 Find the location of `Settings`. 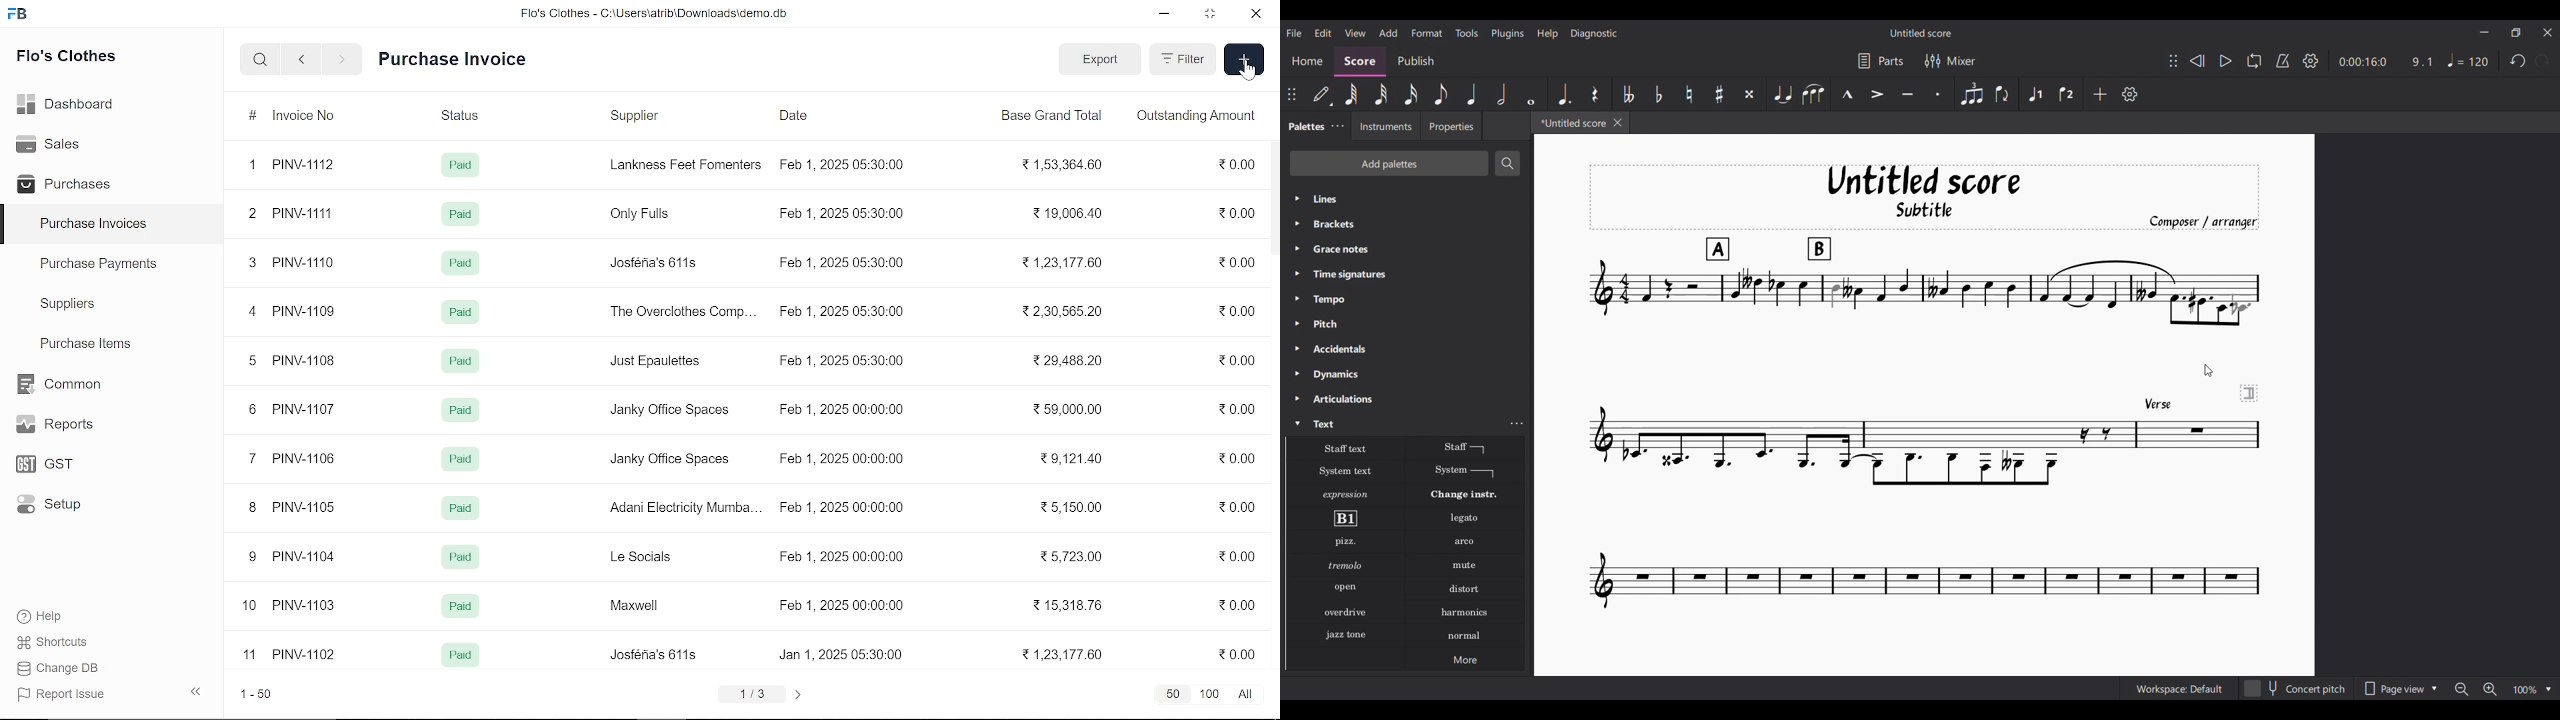

Settings is located at coordinates (2311, 61).